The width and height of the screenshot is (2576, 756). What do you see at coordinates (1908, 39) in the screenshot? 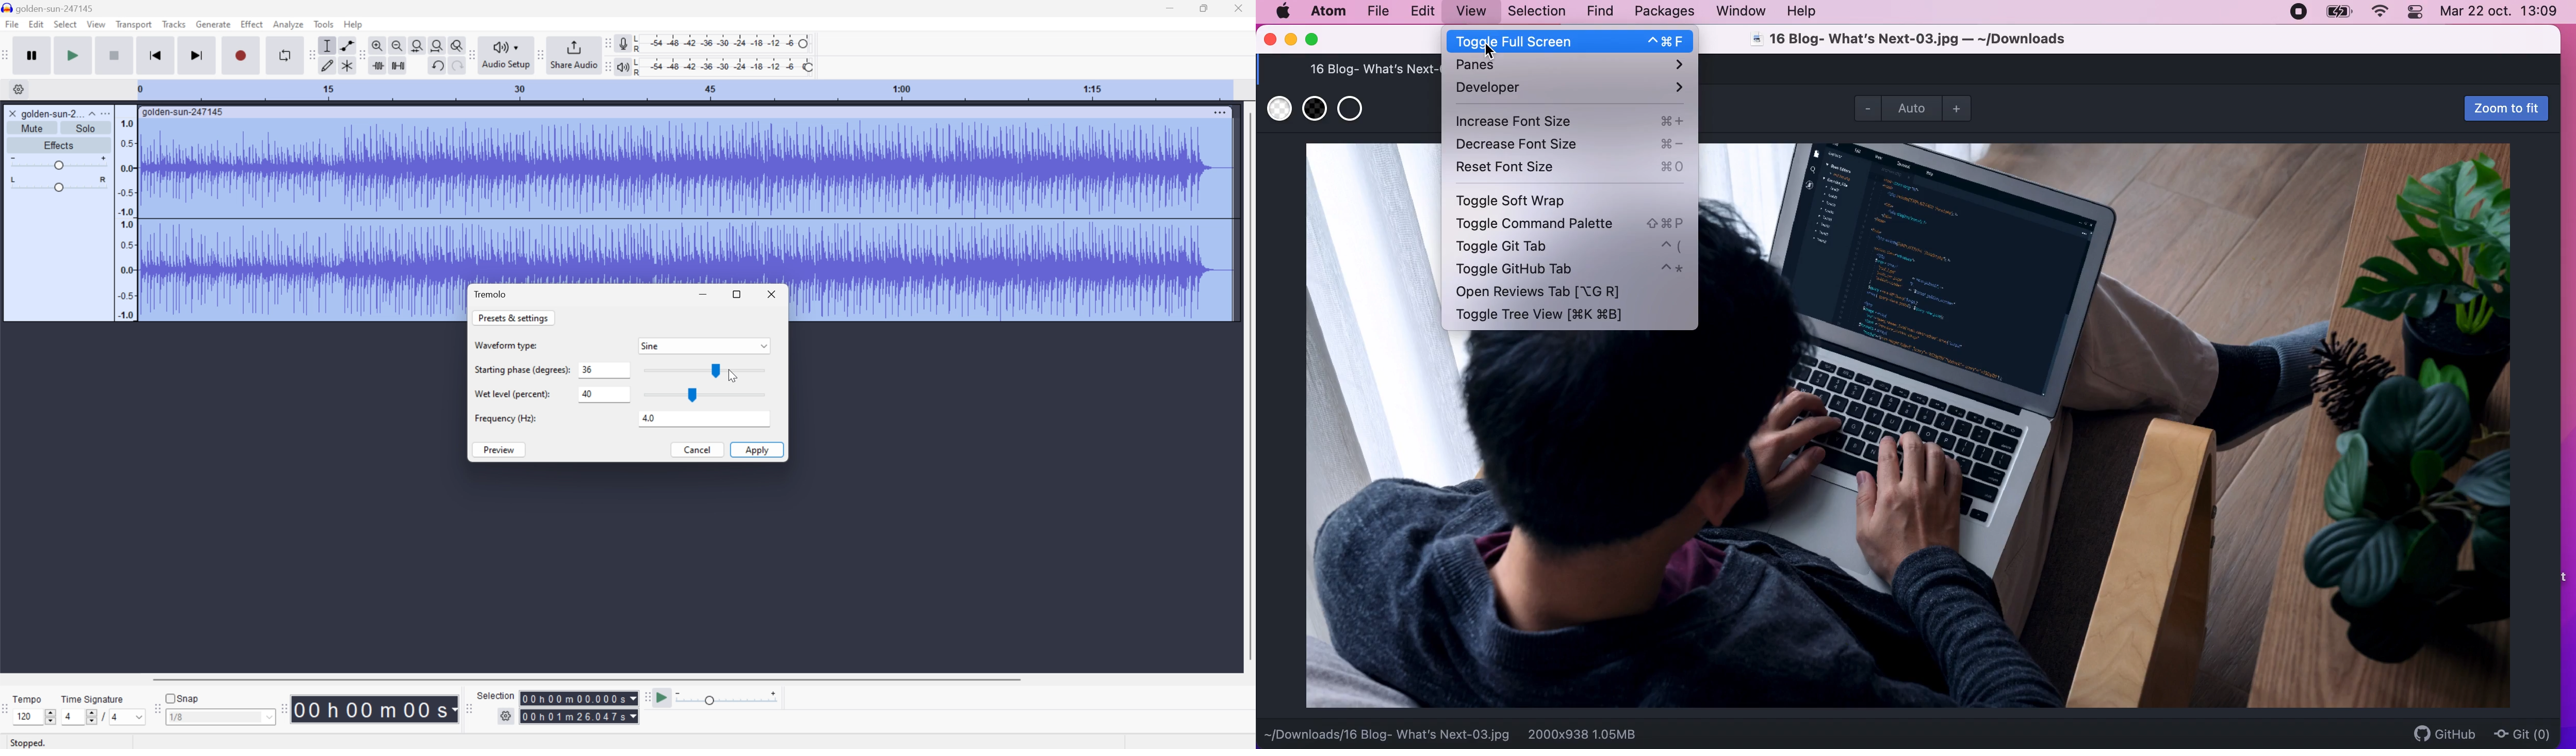
I see `16 Blog- What's Next-03.jpg — ~/Downloads` at bounding box center [1908, 39].